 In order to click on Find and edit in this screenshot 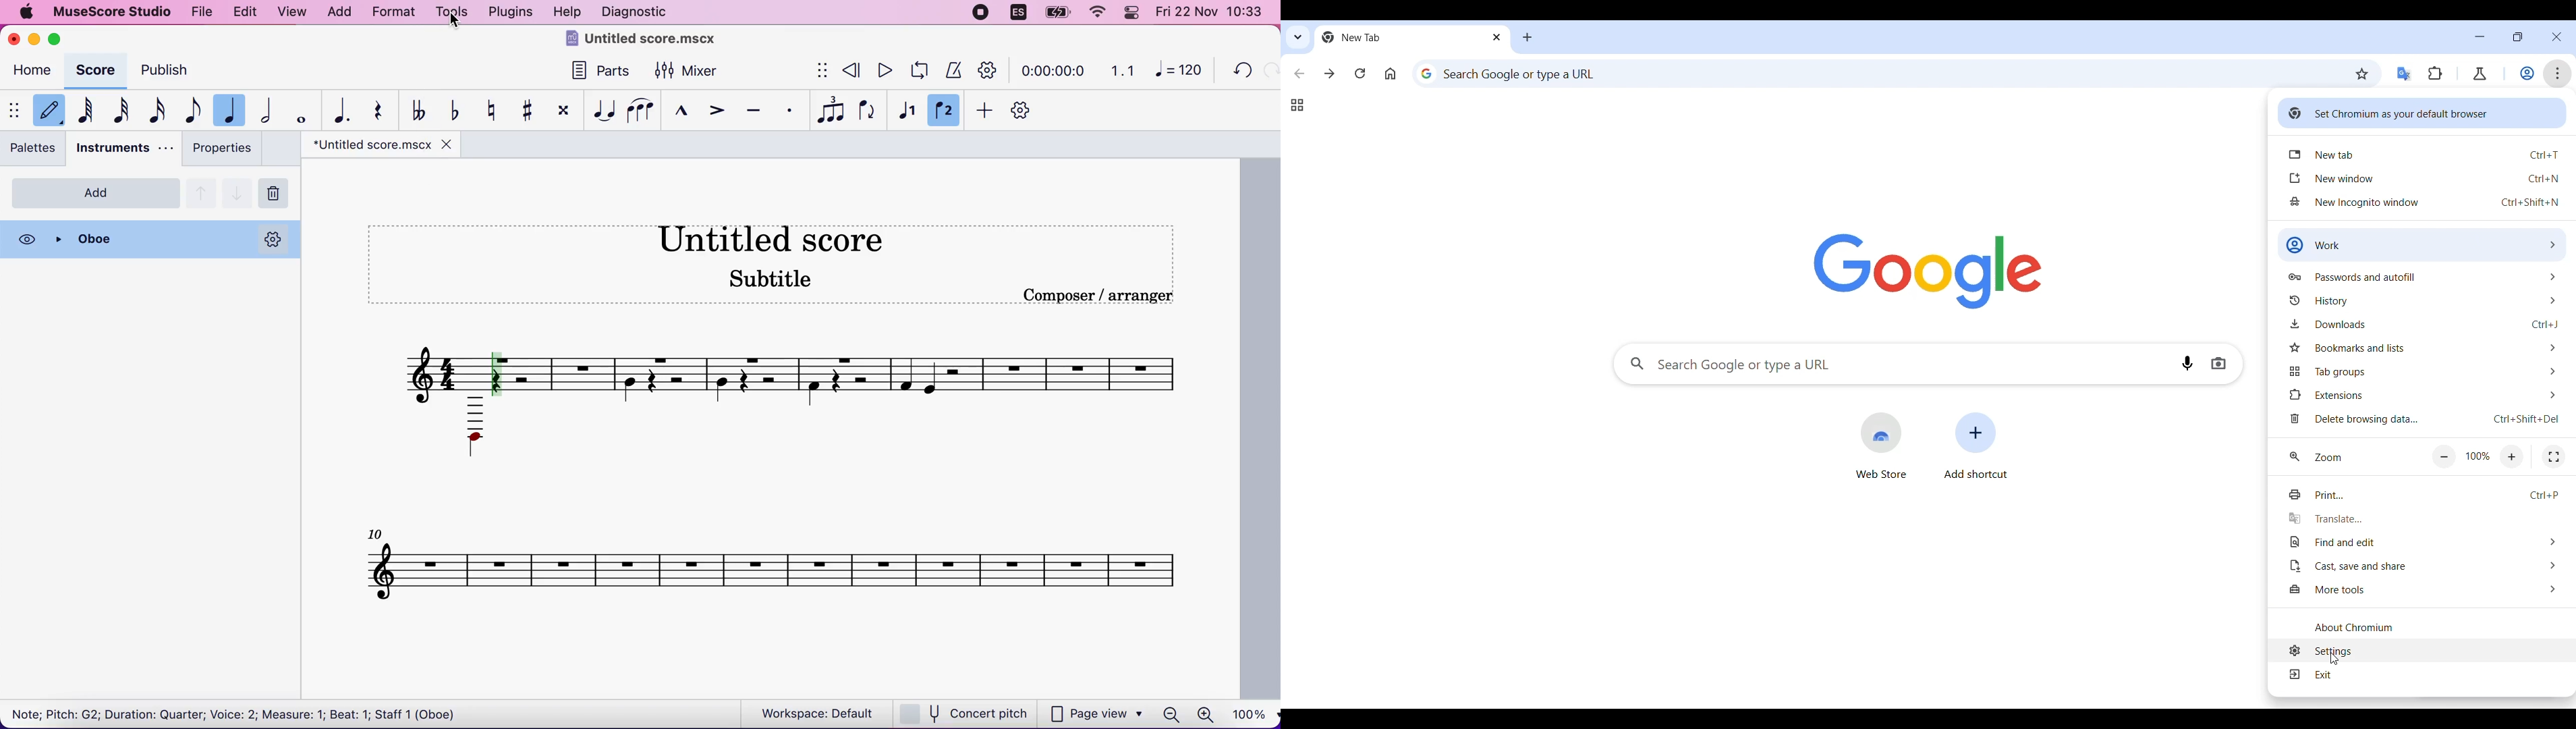, I will do `click(2423, 542)`.